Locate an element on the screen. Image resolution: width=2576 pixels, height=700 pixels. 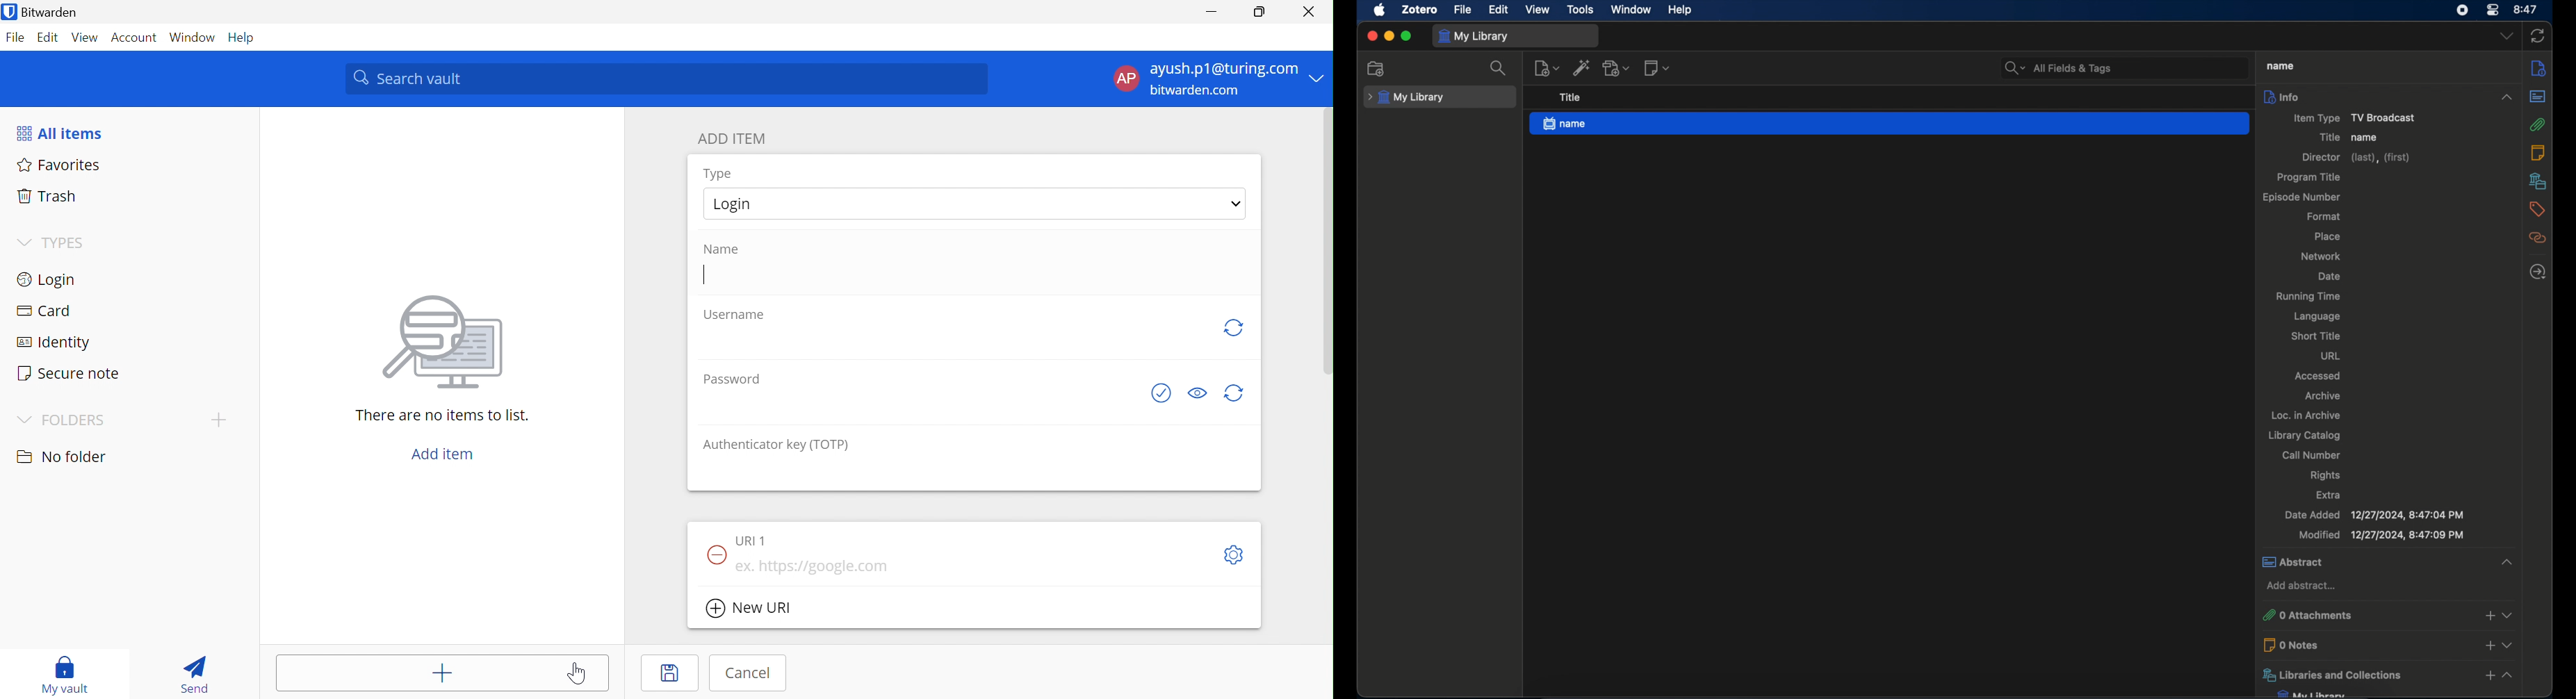
AP is located at coordinates (1126, 79).